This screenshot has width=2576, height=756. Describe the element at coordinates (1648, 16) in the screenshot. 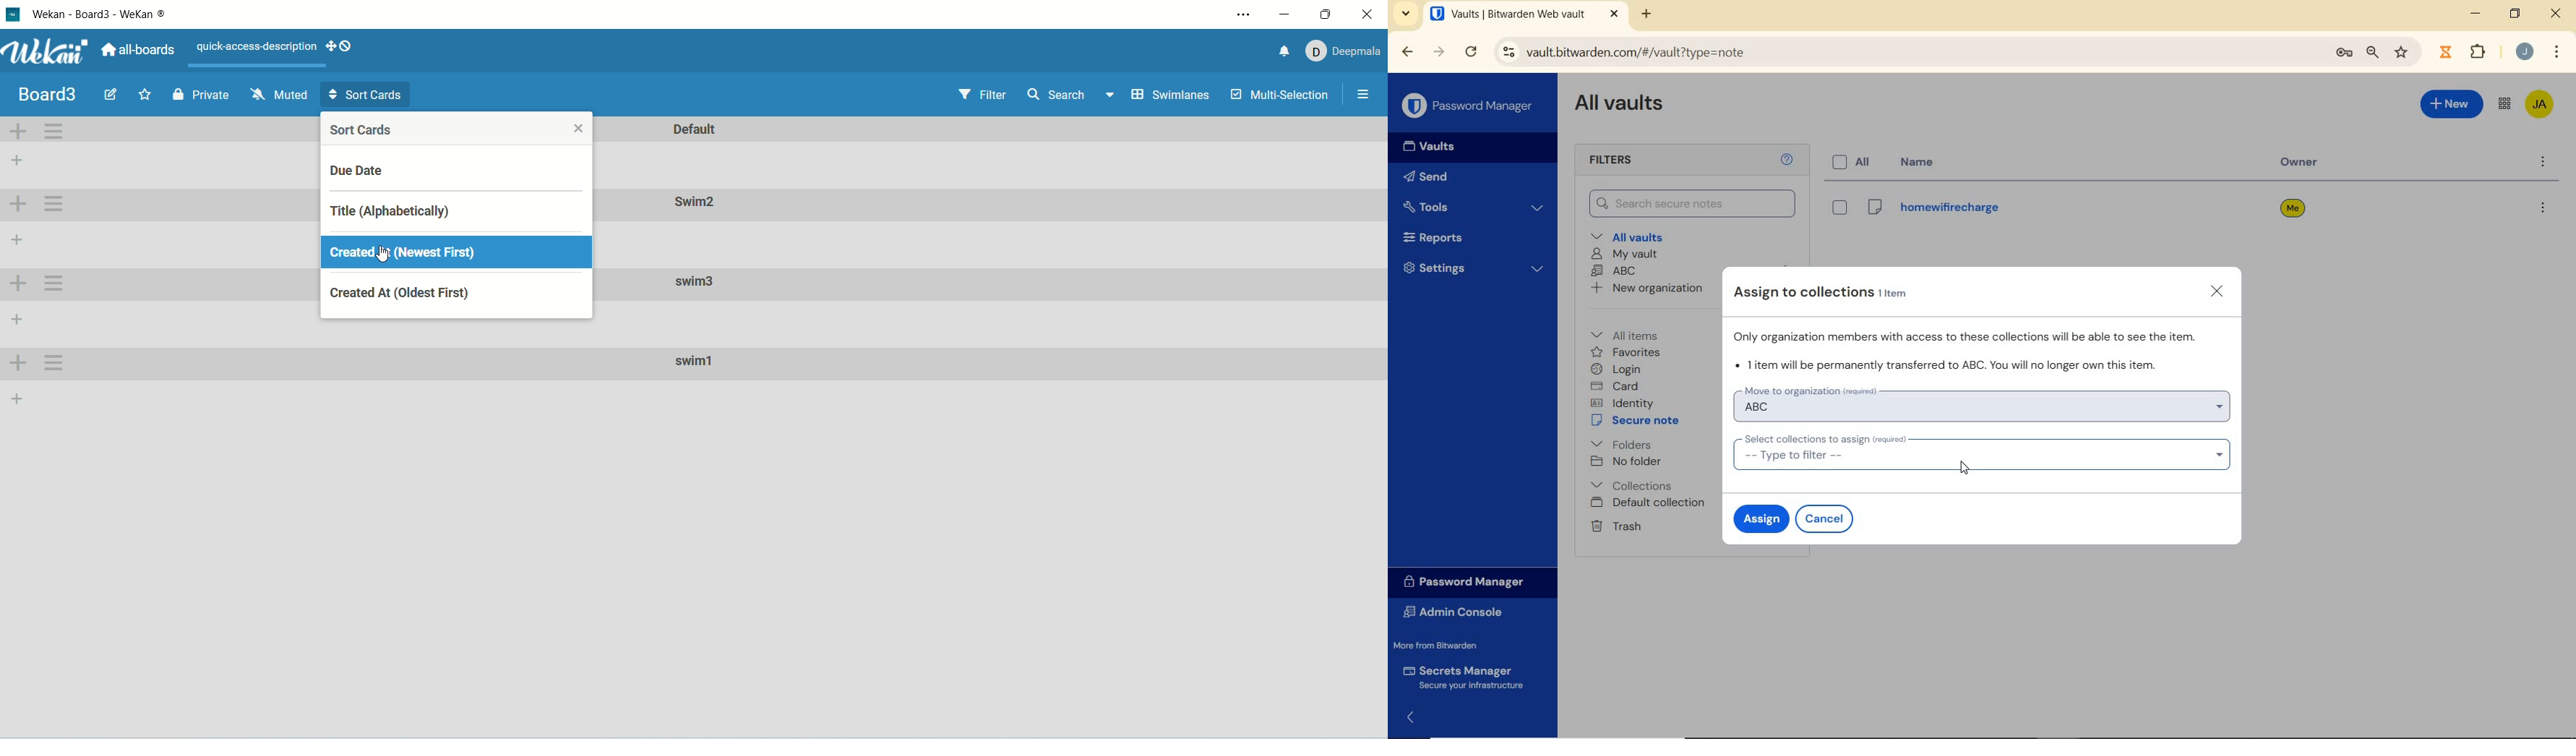

I see `new tab` at that location.